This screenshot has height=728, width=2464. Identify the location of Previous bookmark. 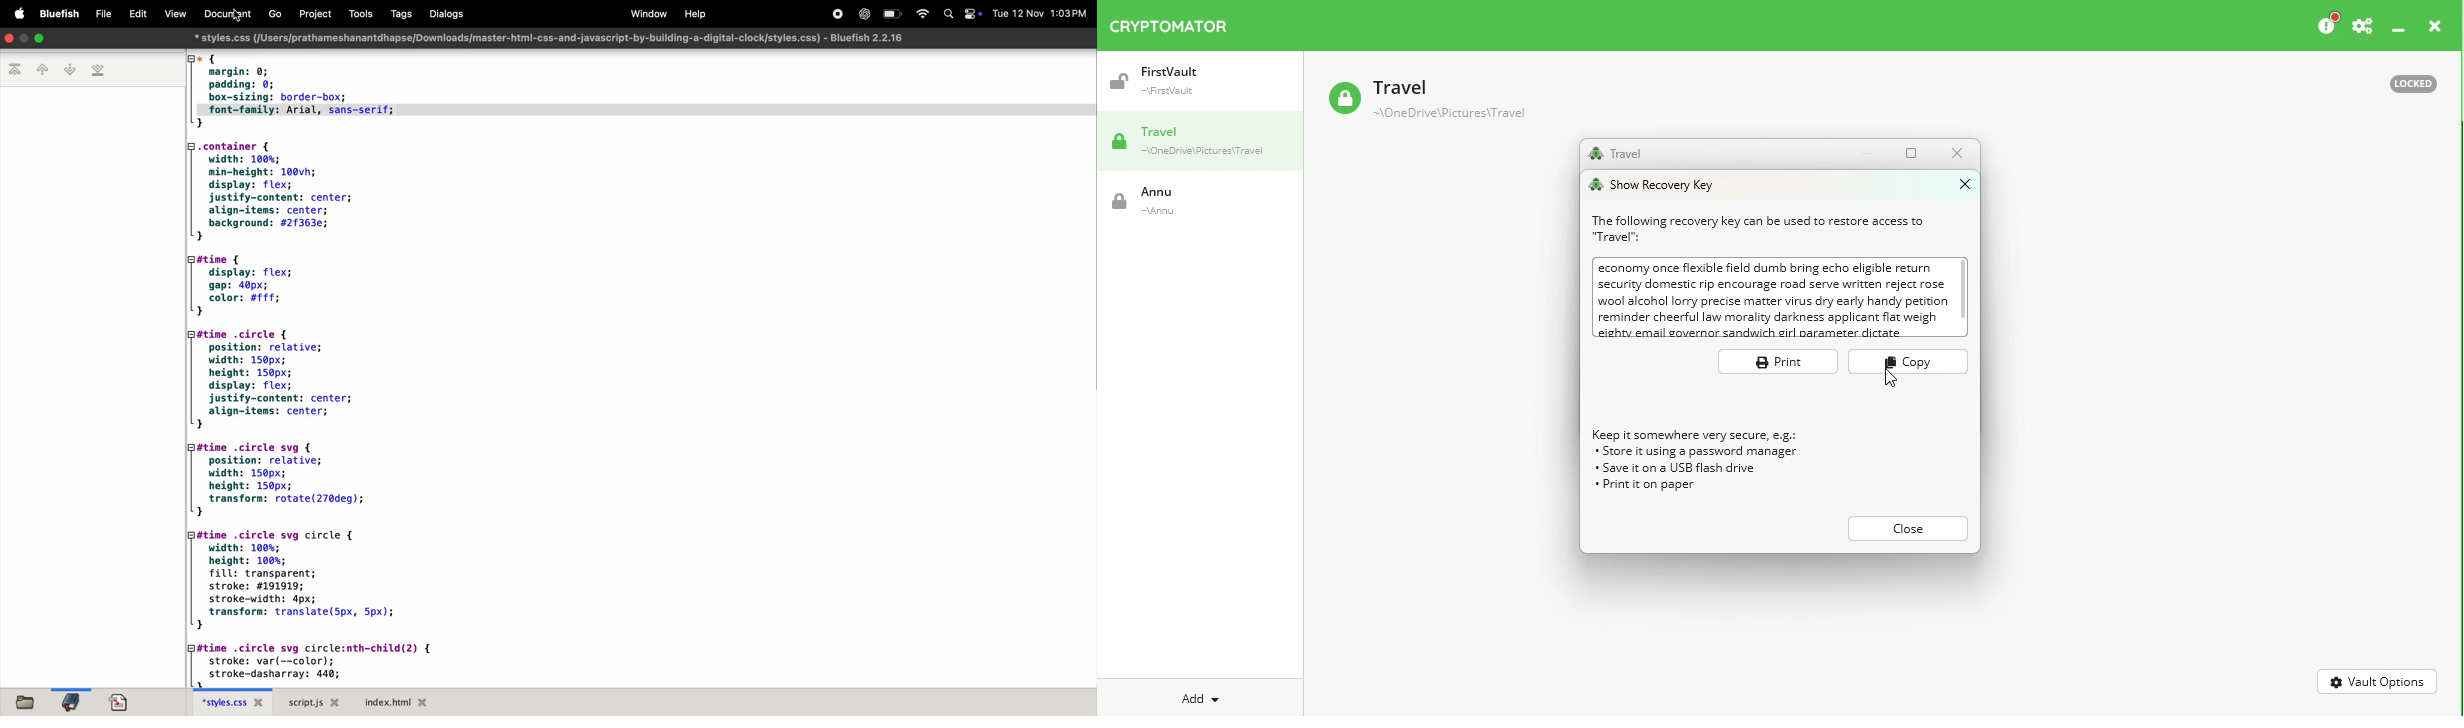
(40, 70).